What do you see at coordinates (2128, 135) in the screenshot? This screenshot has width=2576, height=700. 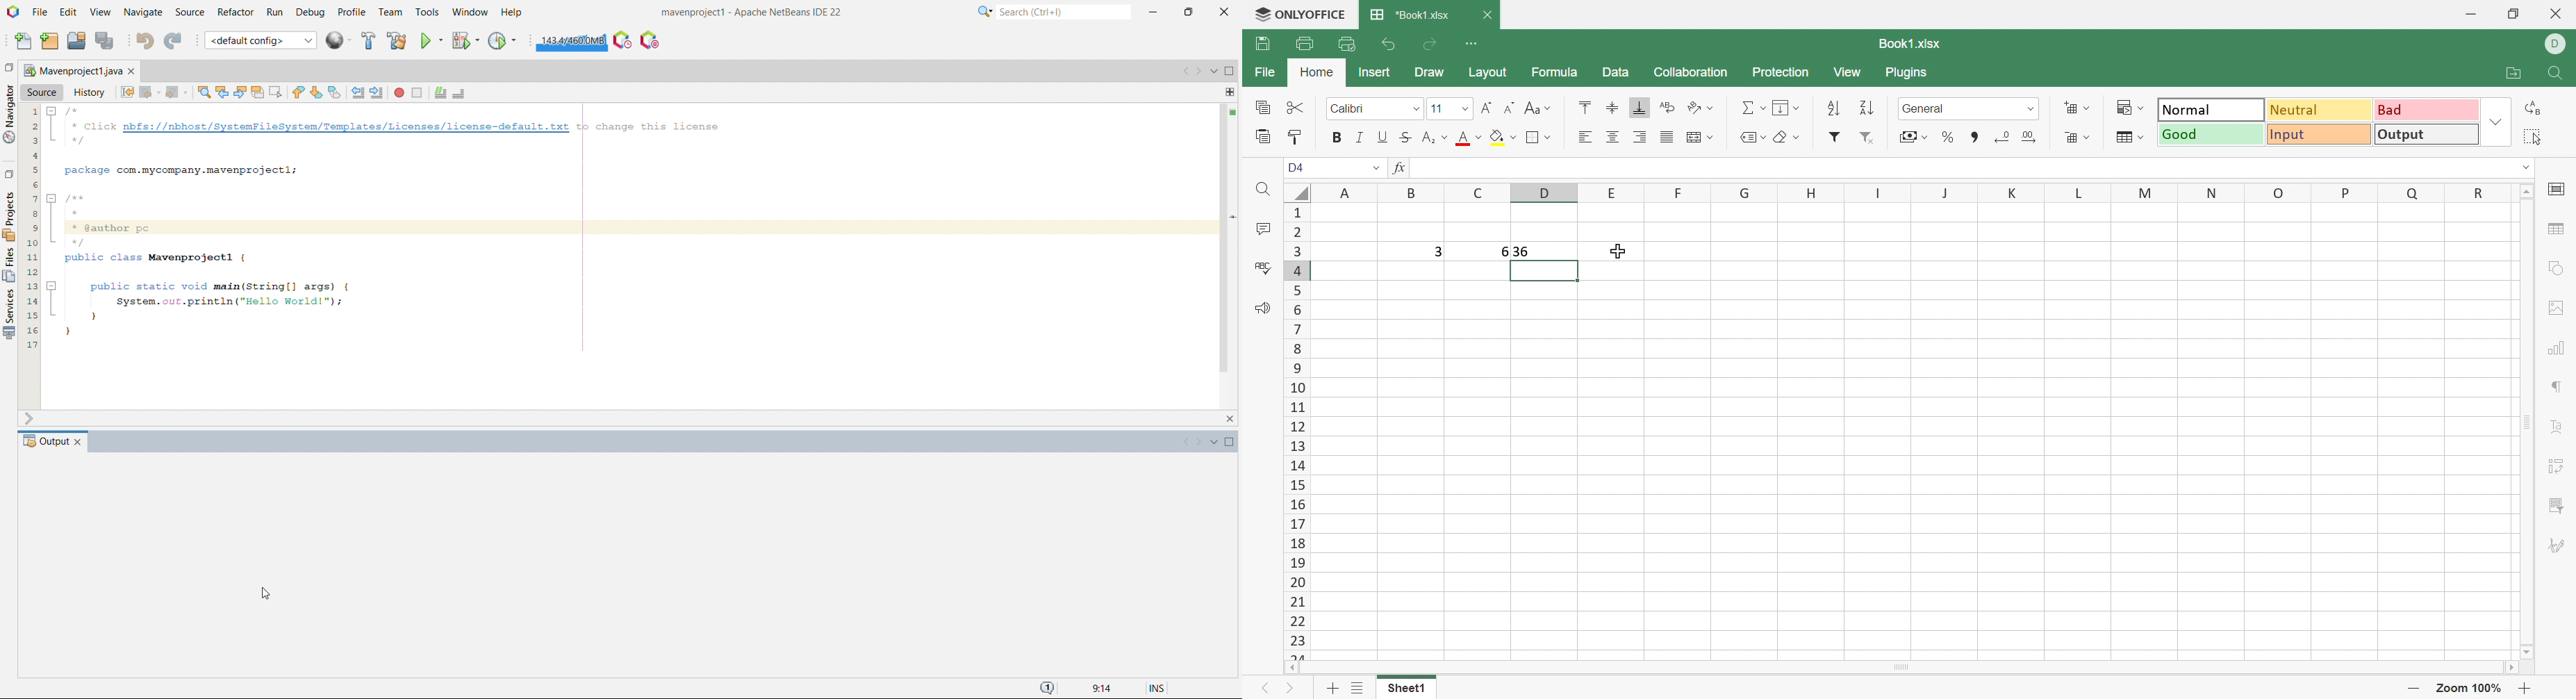 I see `Format as table template` at bounding box center [2128, 135].